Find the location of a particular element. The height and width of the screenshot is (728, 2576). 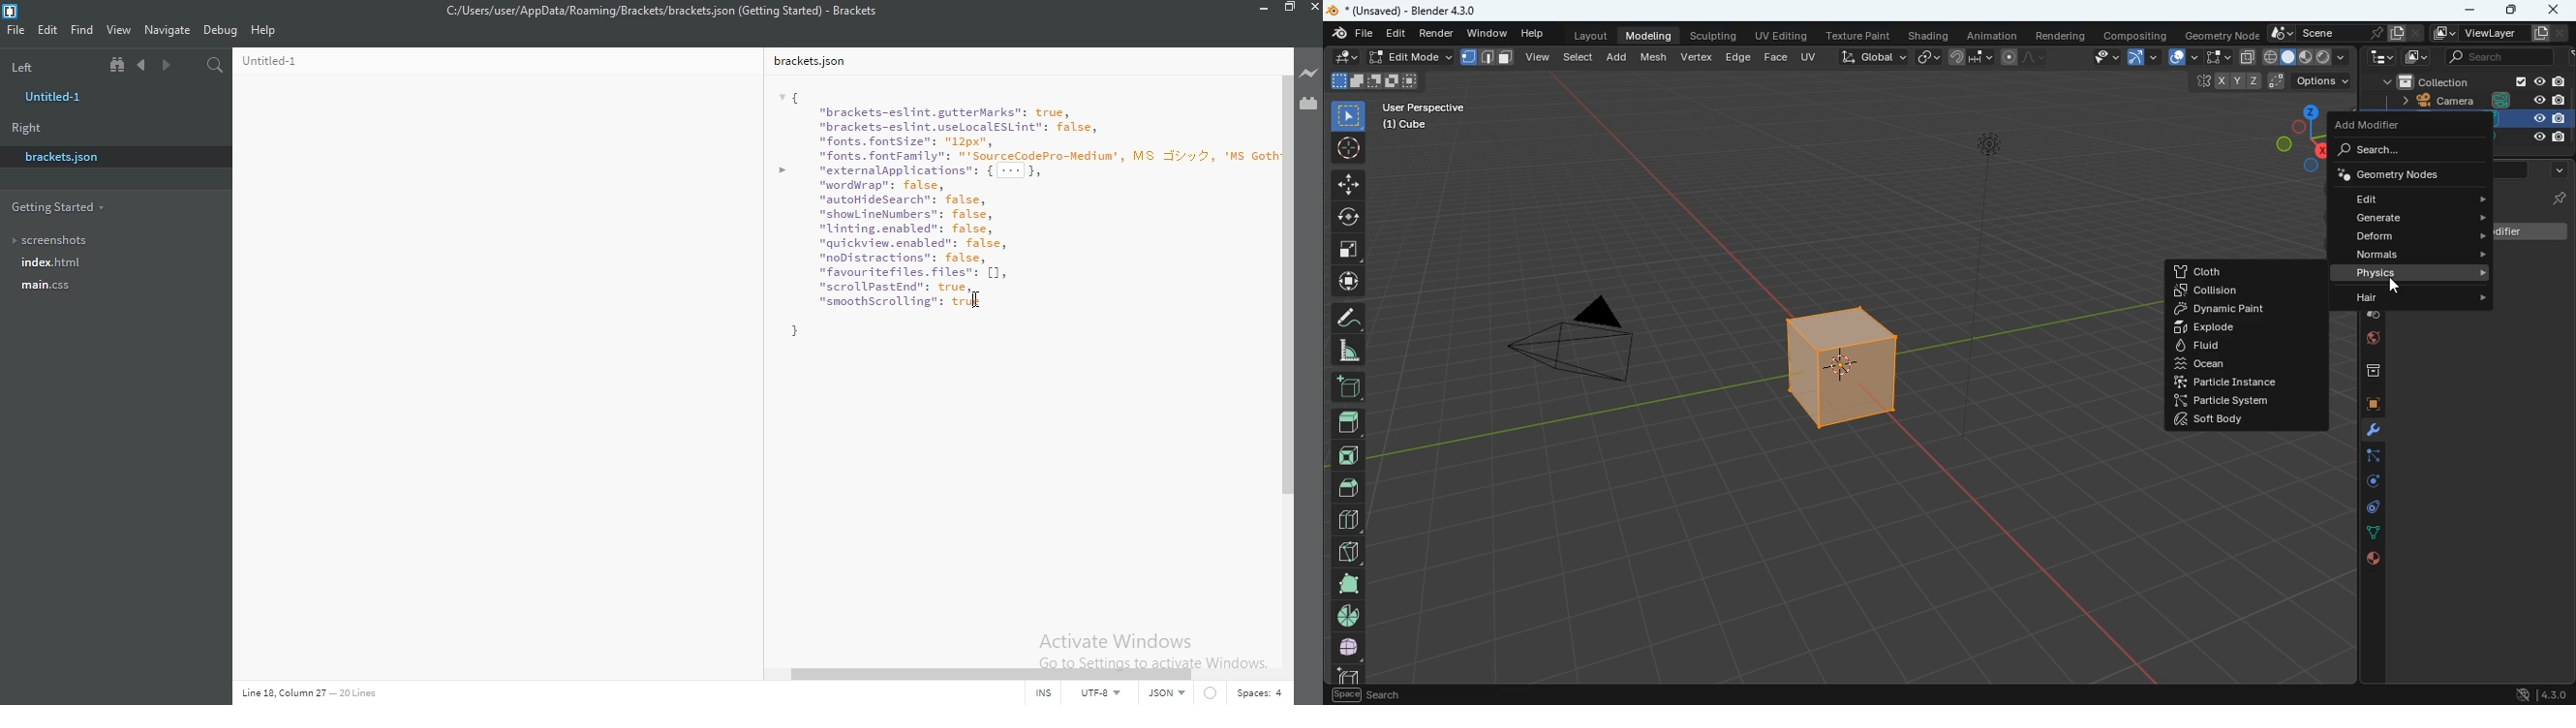

Show file tree is located at coordinates (119, 65).